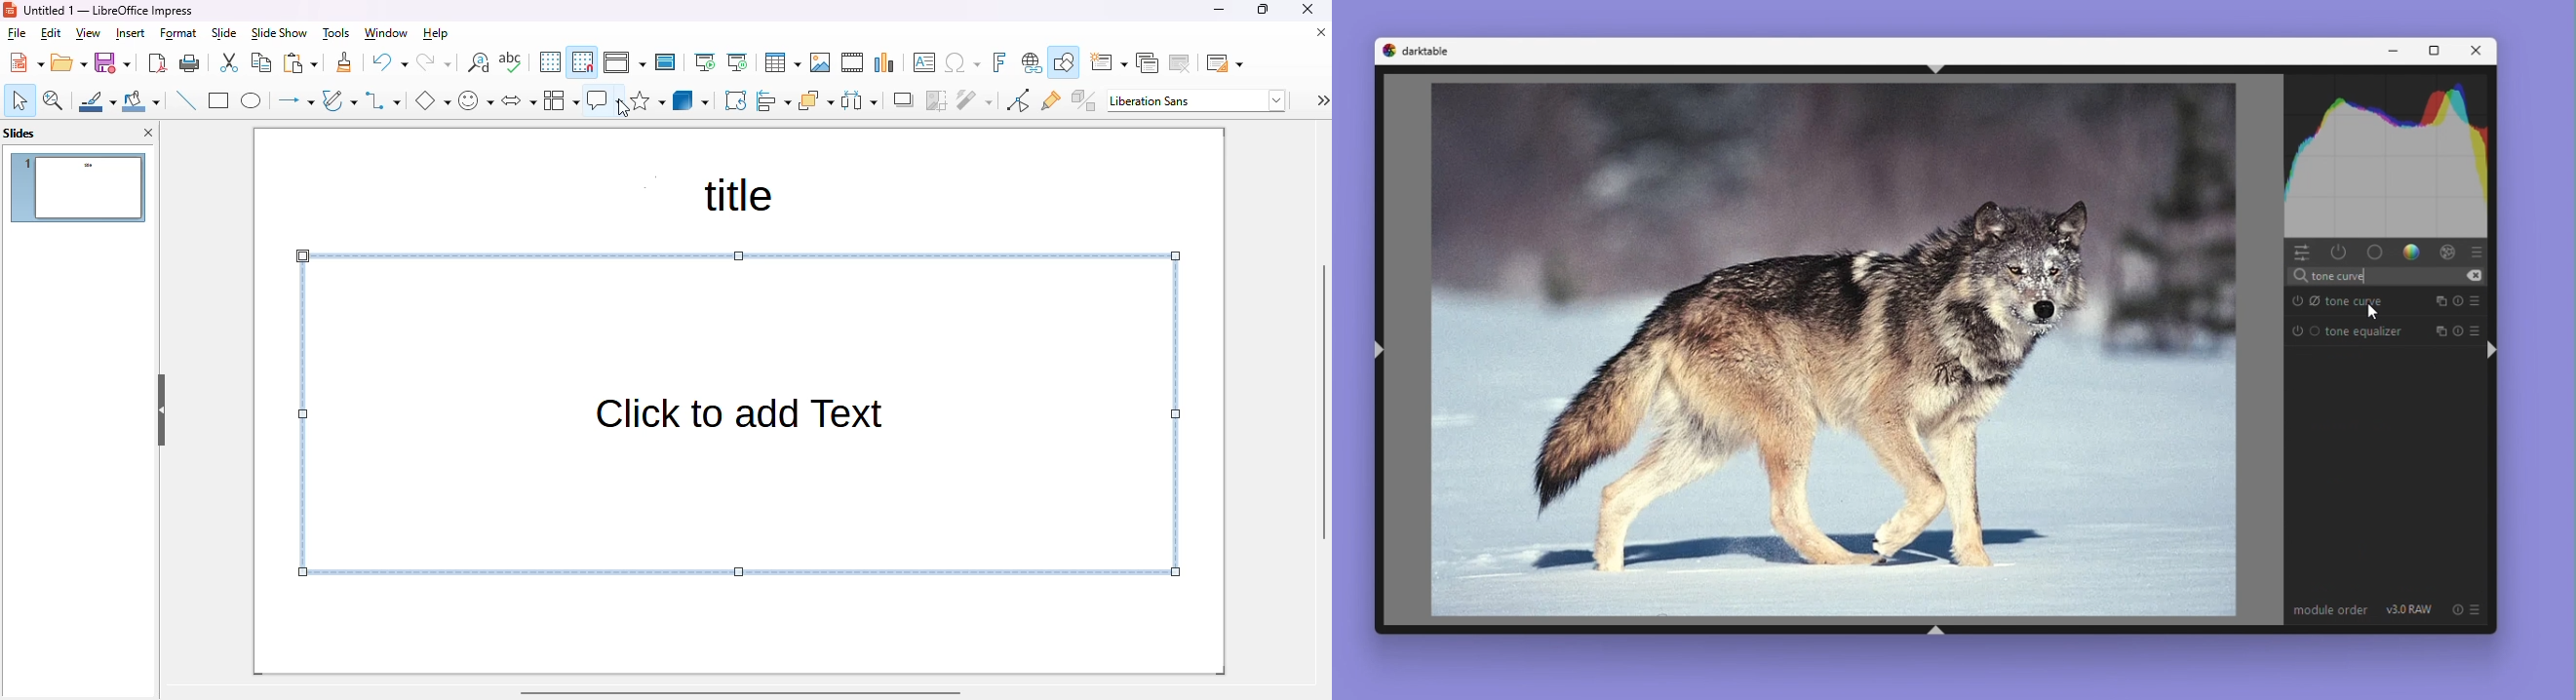 The height and width of the screenshot is (700, 2576). I want to click on title, so click(733, 194).